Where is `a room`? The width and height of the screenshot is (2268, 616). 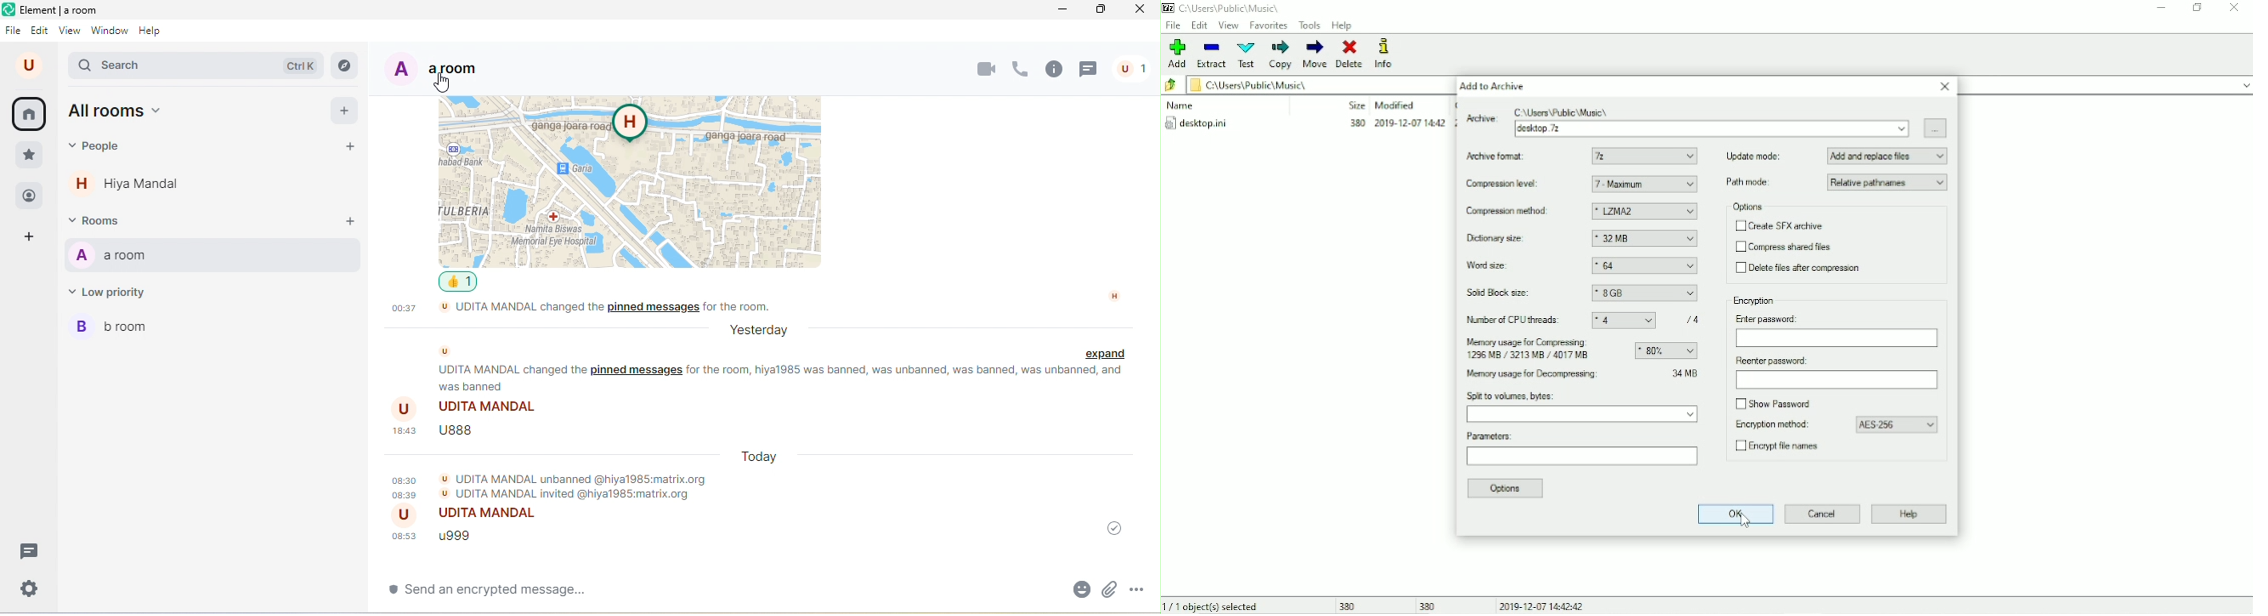 a room is located at coordinates (432, 72).